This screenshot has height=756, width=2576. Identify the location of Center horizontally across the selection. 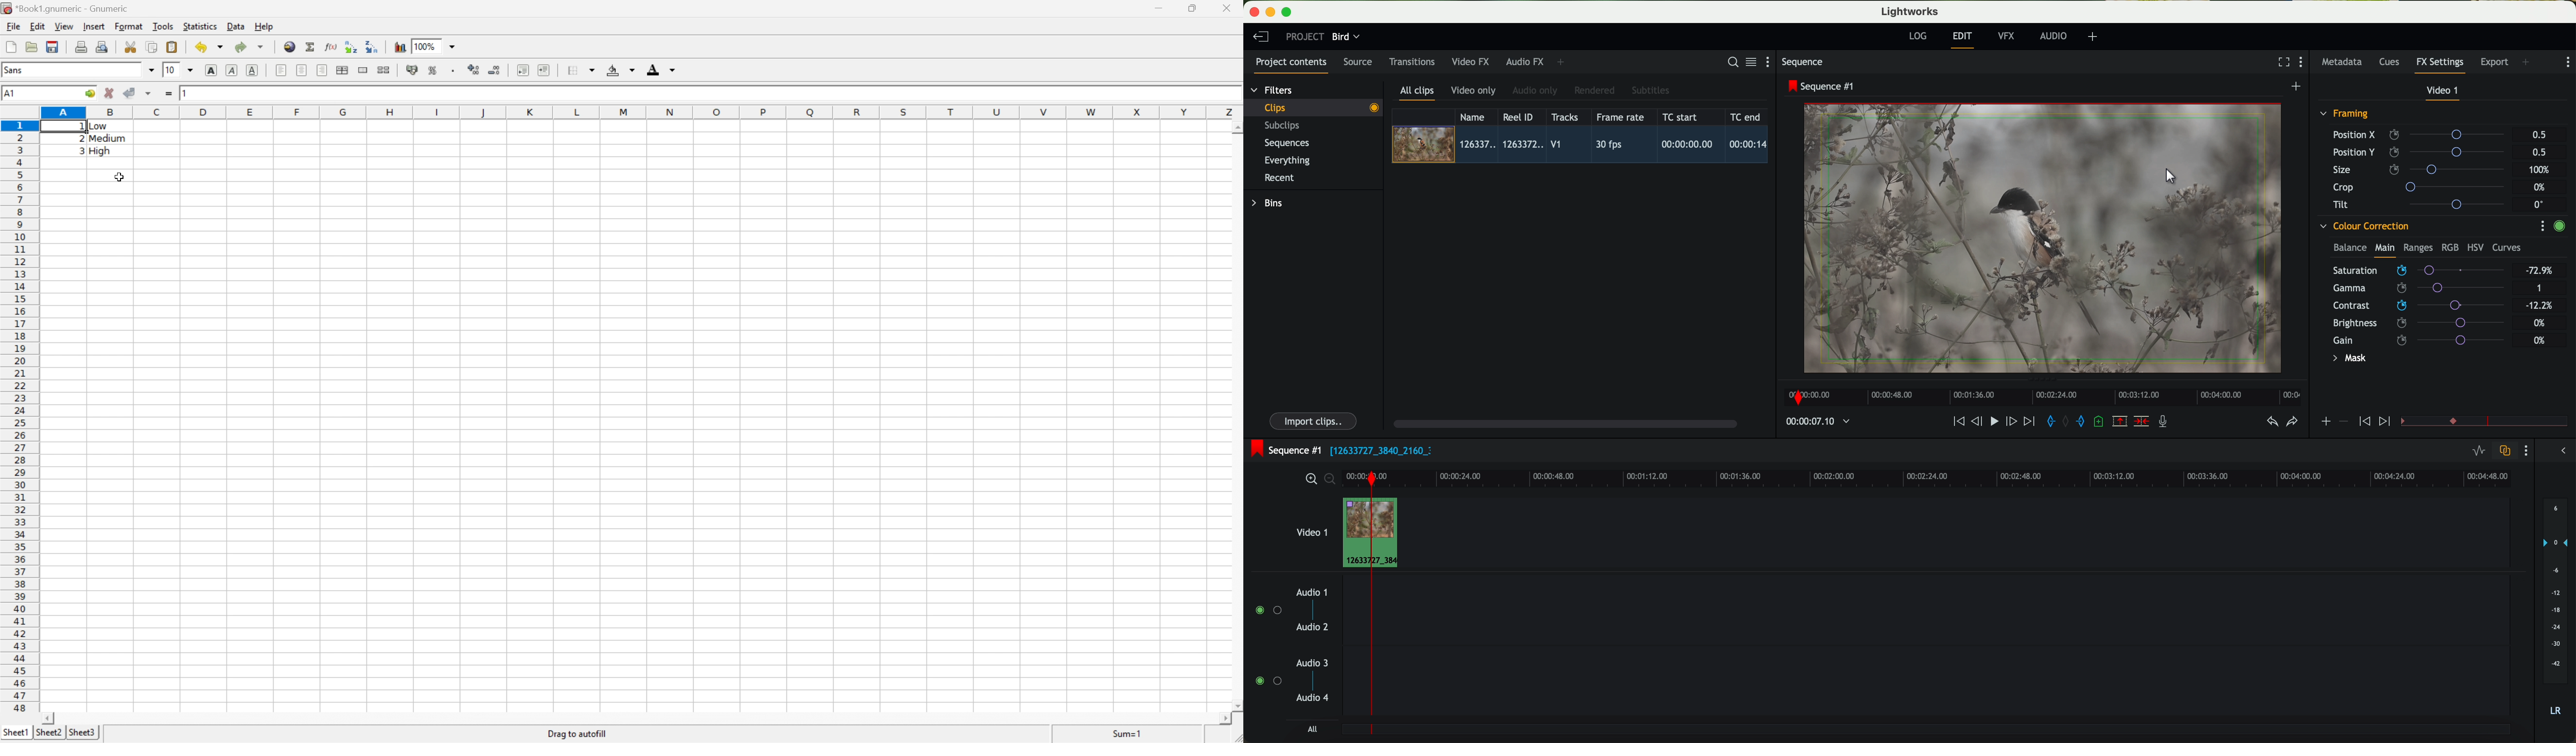
(341, 69).